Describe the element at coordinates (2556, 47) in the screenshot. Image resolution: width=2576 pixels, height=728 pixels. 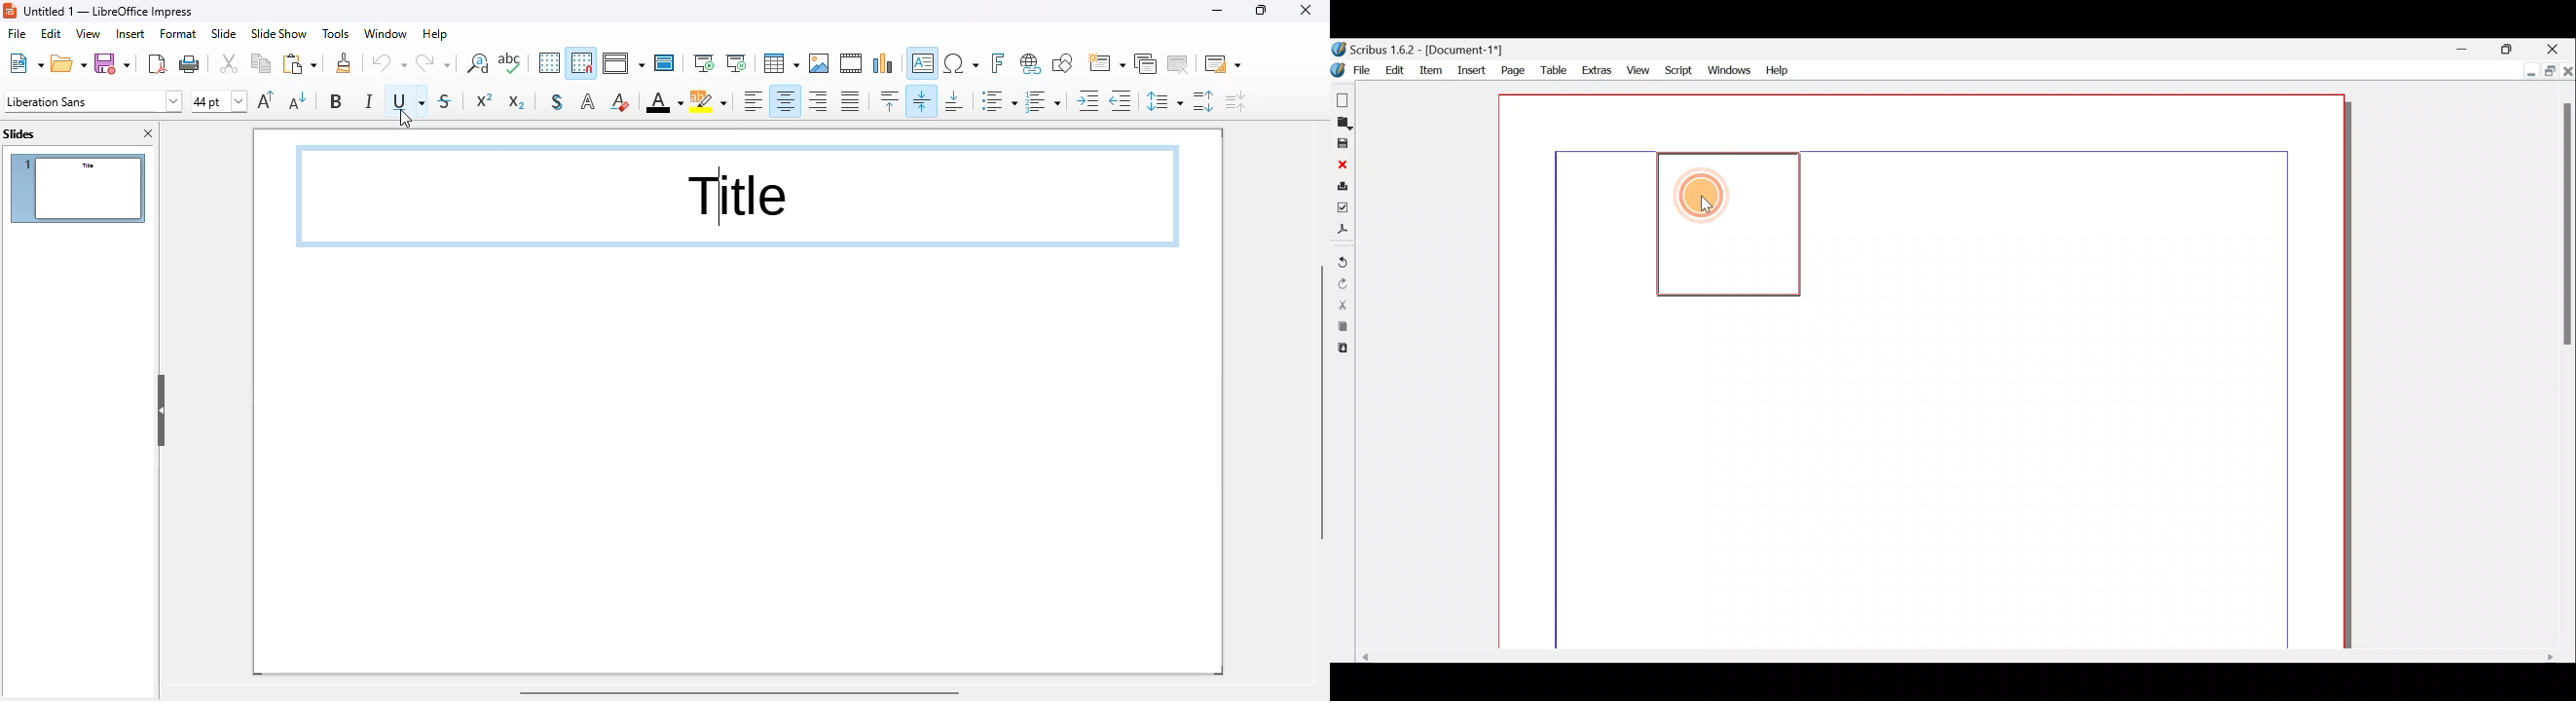
I see `Close` at that location.